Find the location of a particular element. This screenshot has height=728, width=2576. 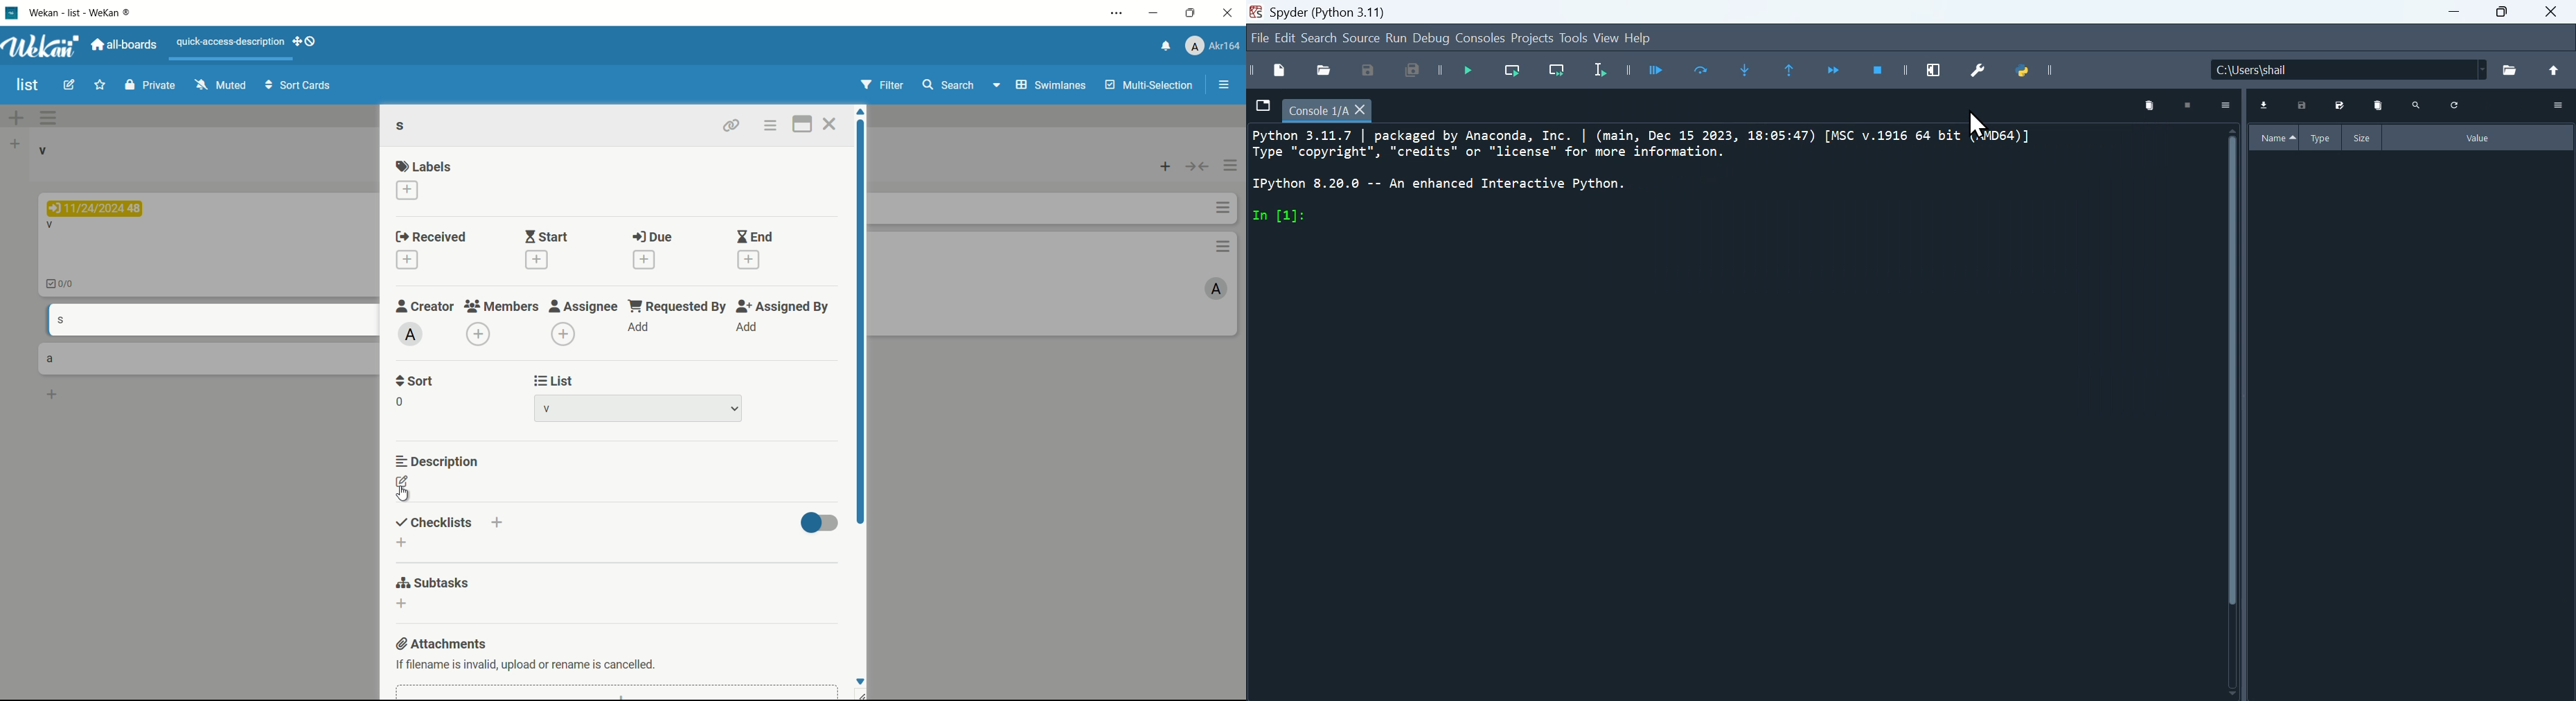

open file is located at coordinates (1324, 69).